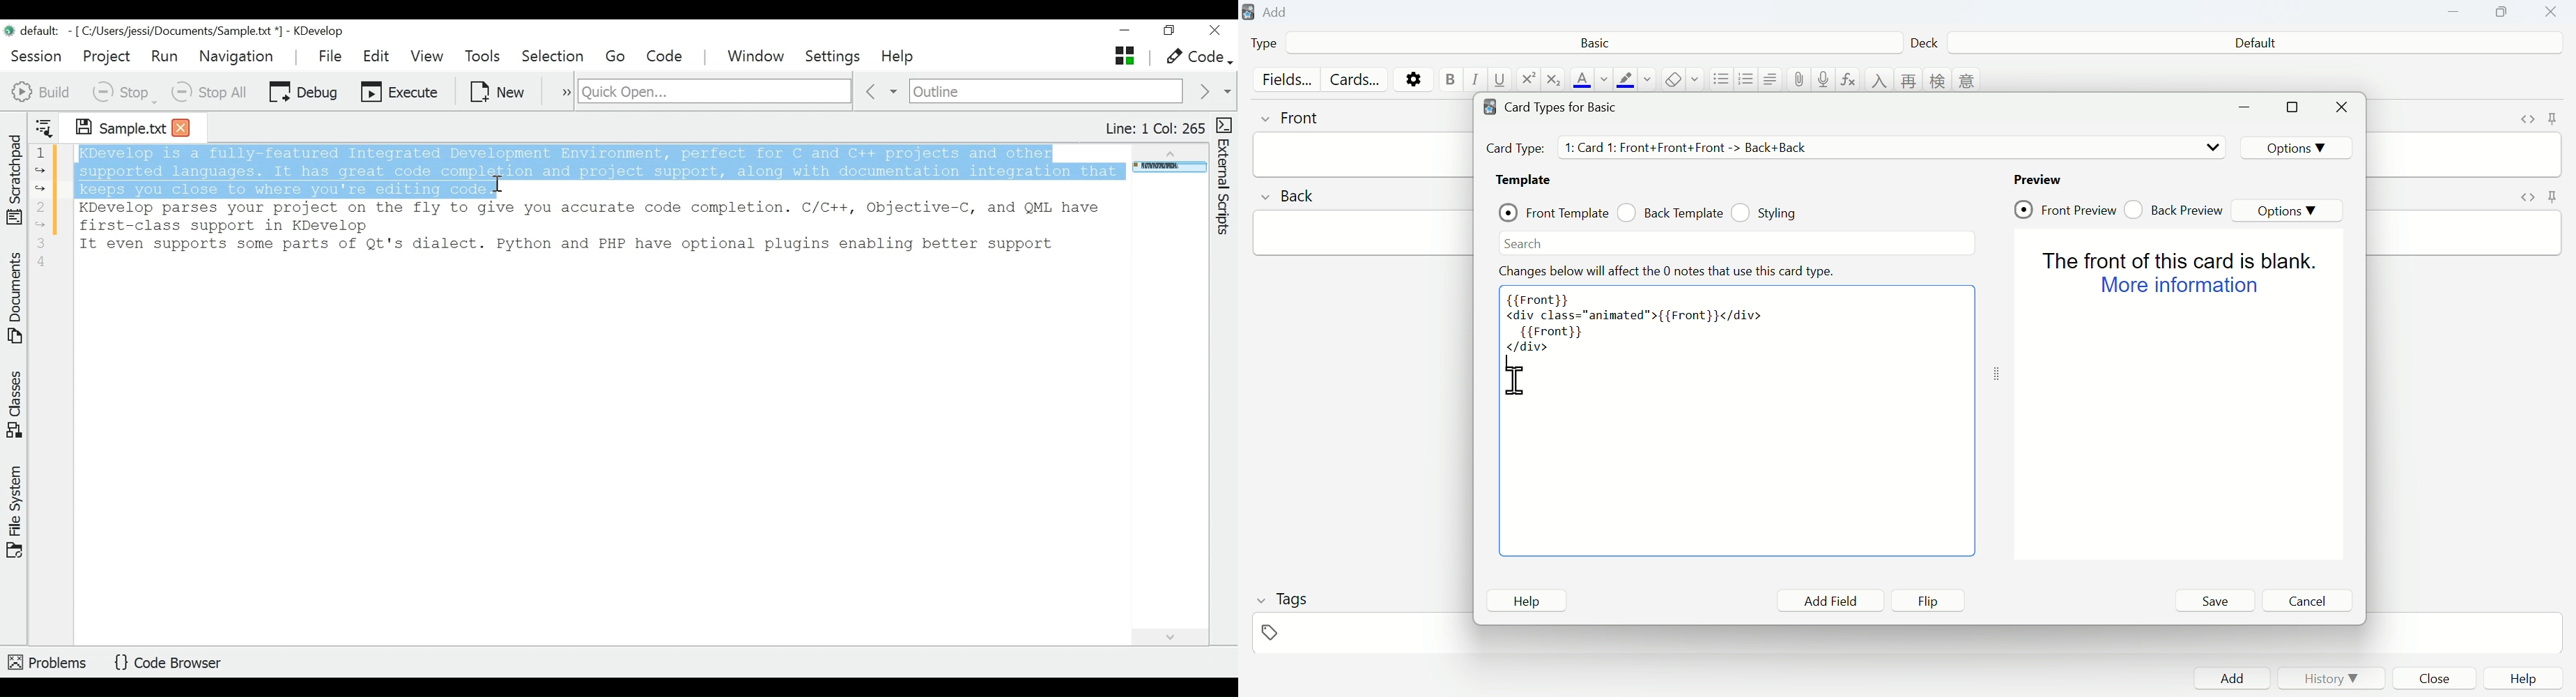 The width and height of the screenshot is (2576, 700). I want to click on Selection, so click(554, 57).